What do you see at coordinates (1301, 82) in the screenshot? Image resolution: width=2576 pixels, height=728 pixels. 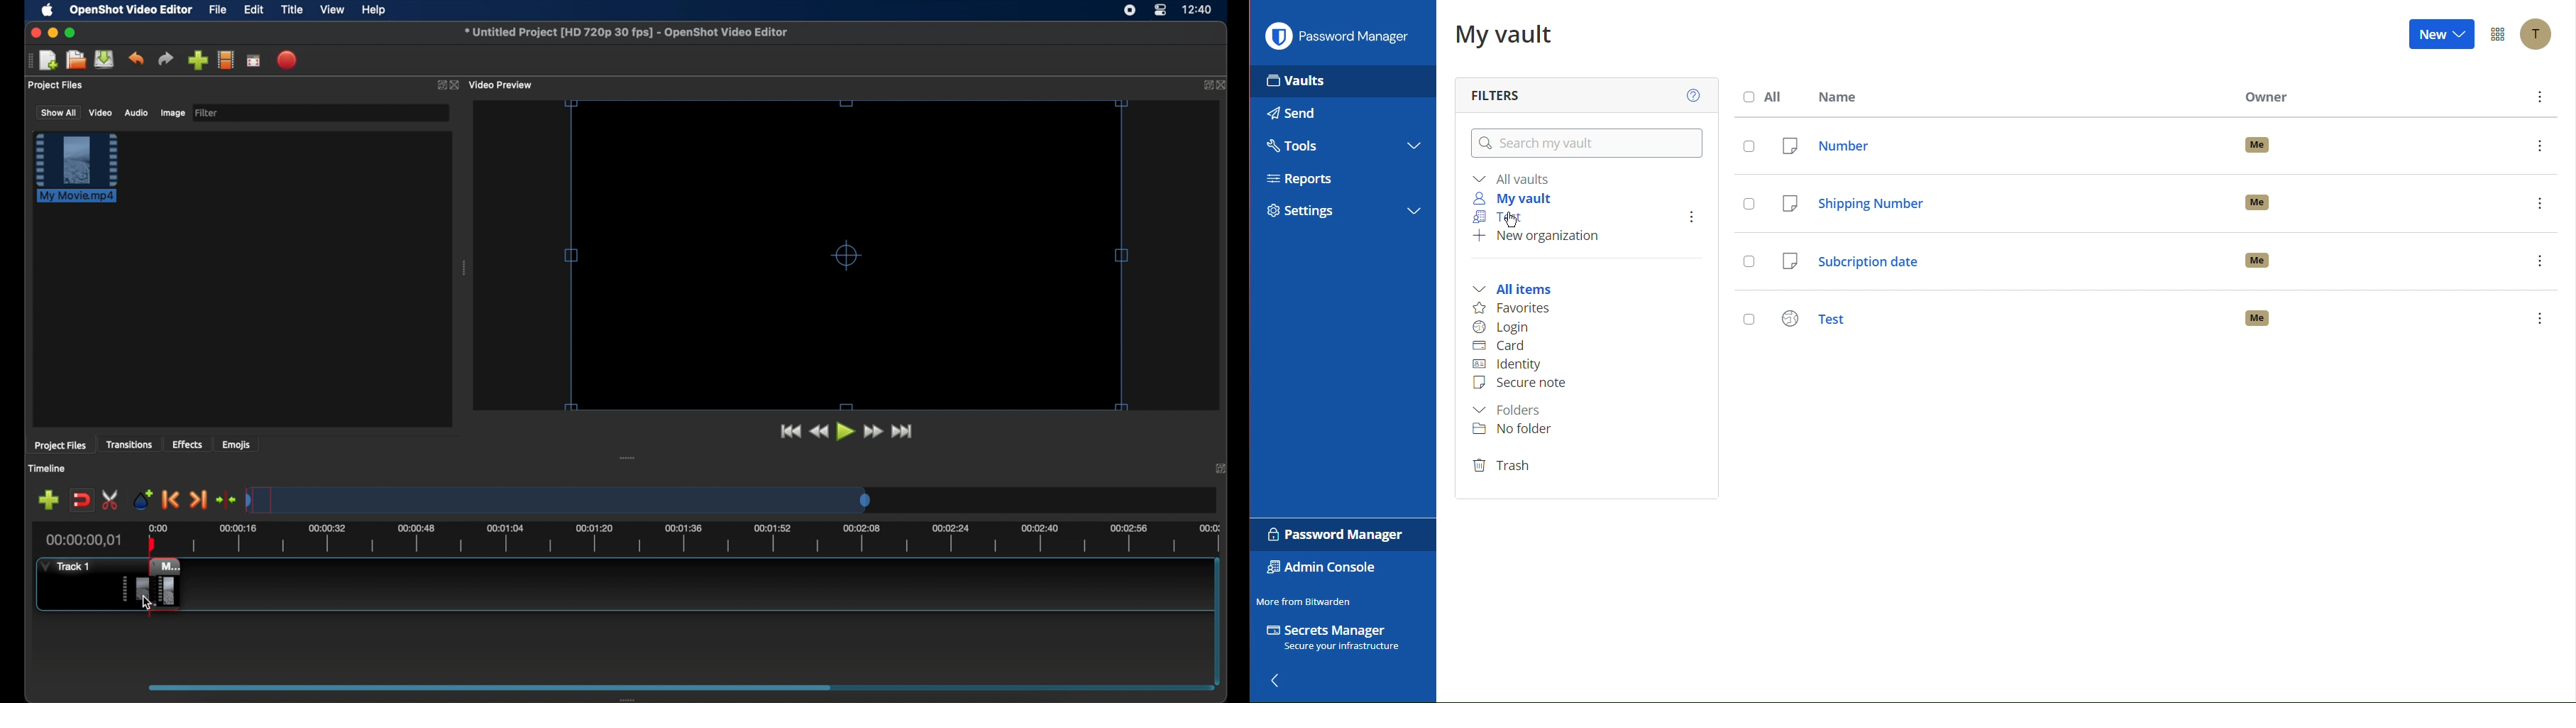 I see `Vaults` at bounding box center [1301, 82].